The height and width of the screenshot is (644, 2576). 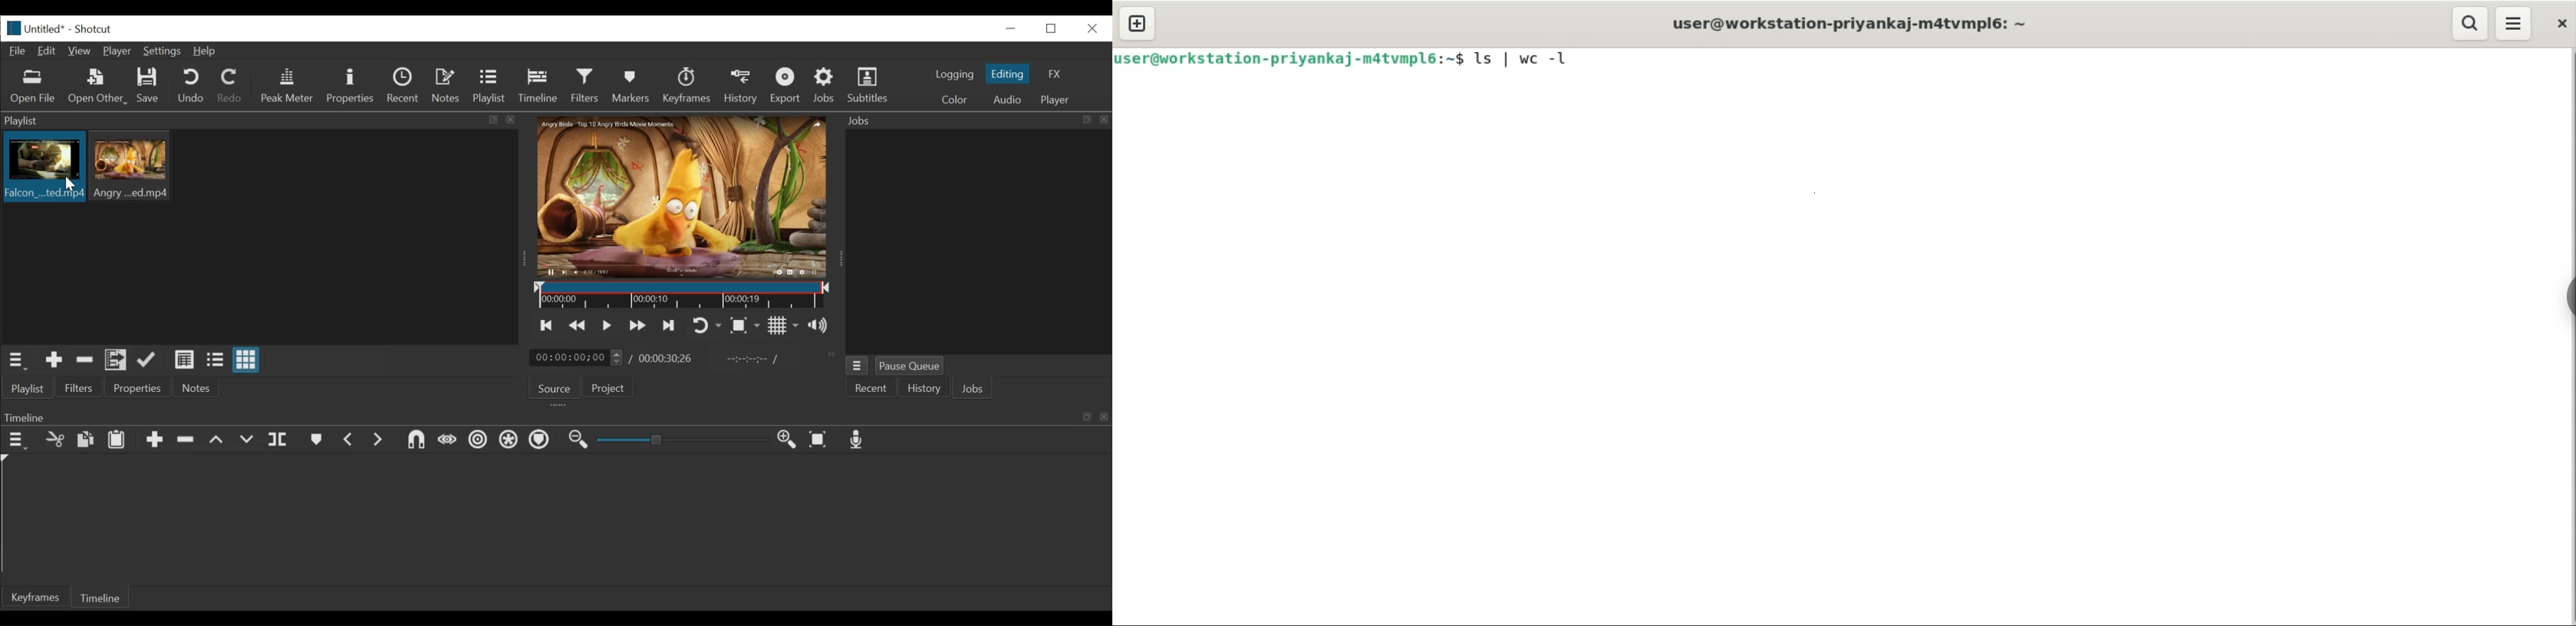 What do you see at coordinates (578, 326) in the screenshot?
I see `play quickly backward` at bounding box center [578, 326].